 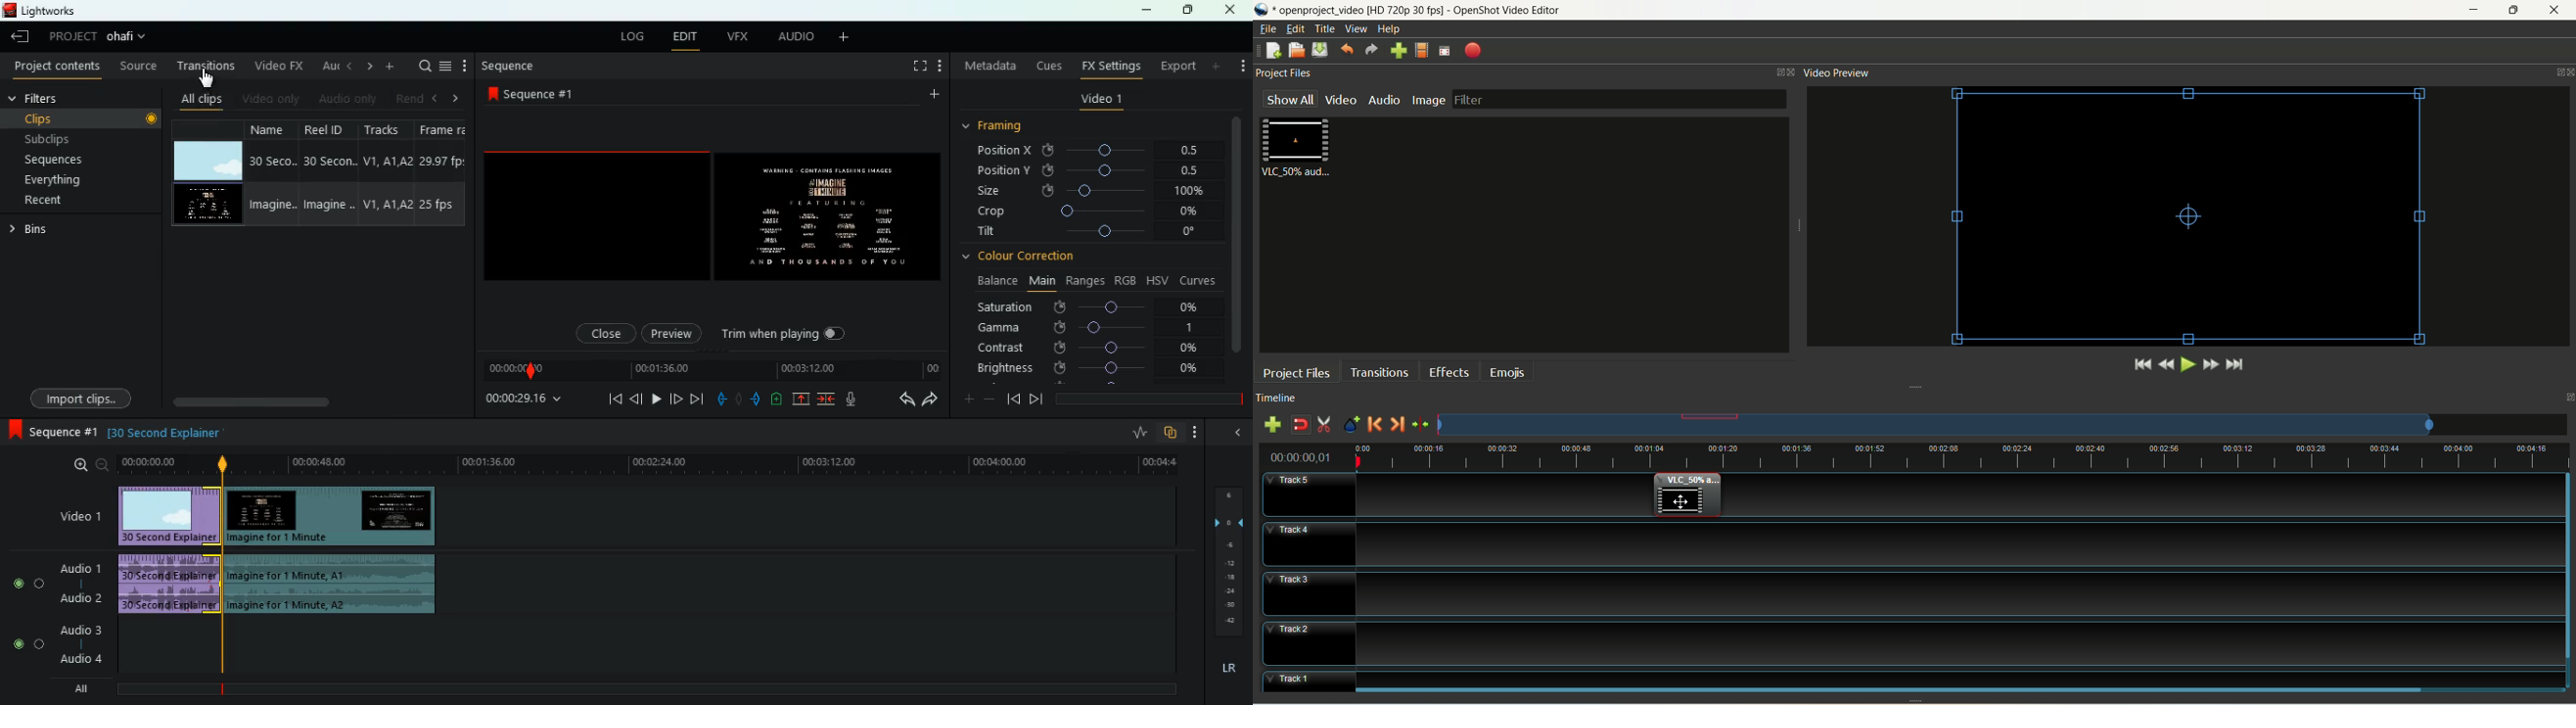 I want to click on close, so click(x=602, y=333).